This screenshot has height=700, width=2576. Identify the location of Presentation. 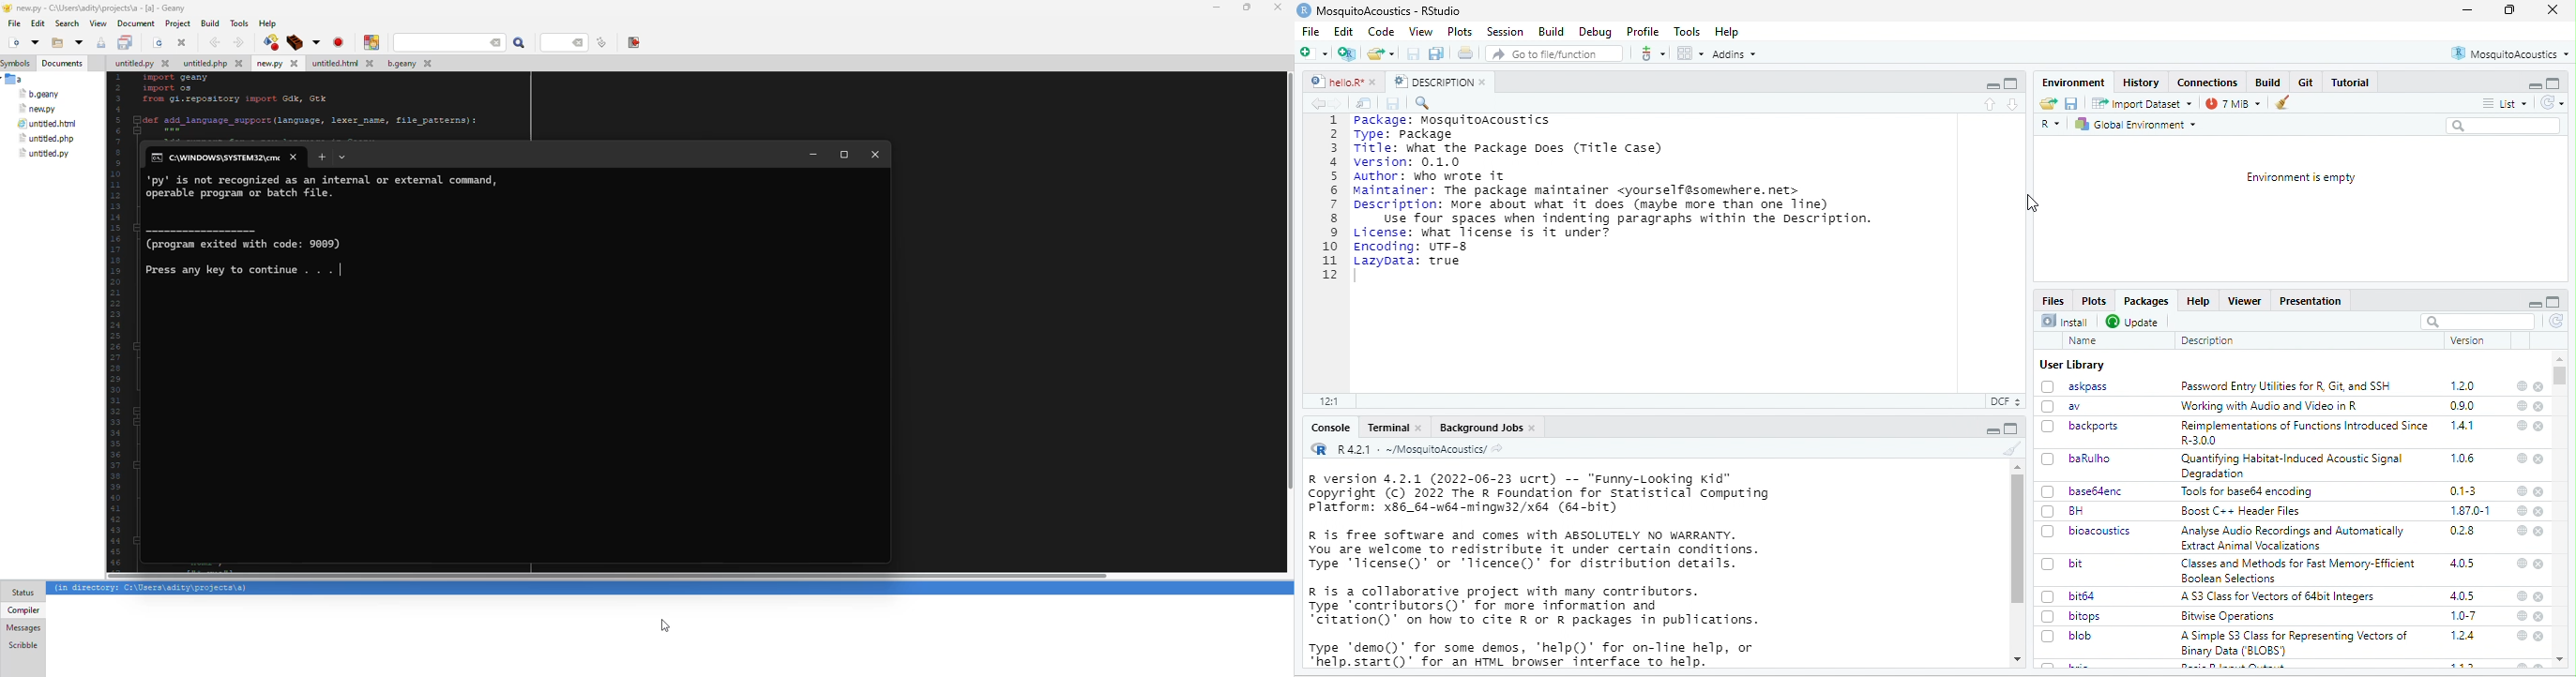
(2311, 301).